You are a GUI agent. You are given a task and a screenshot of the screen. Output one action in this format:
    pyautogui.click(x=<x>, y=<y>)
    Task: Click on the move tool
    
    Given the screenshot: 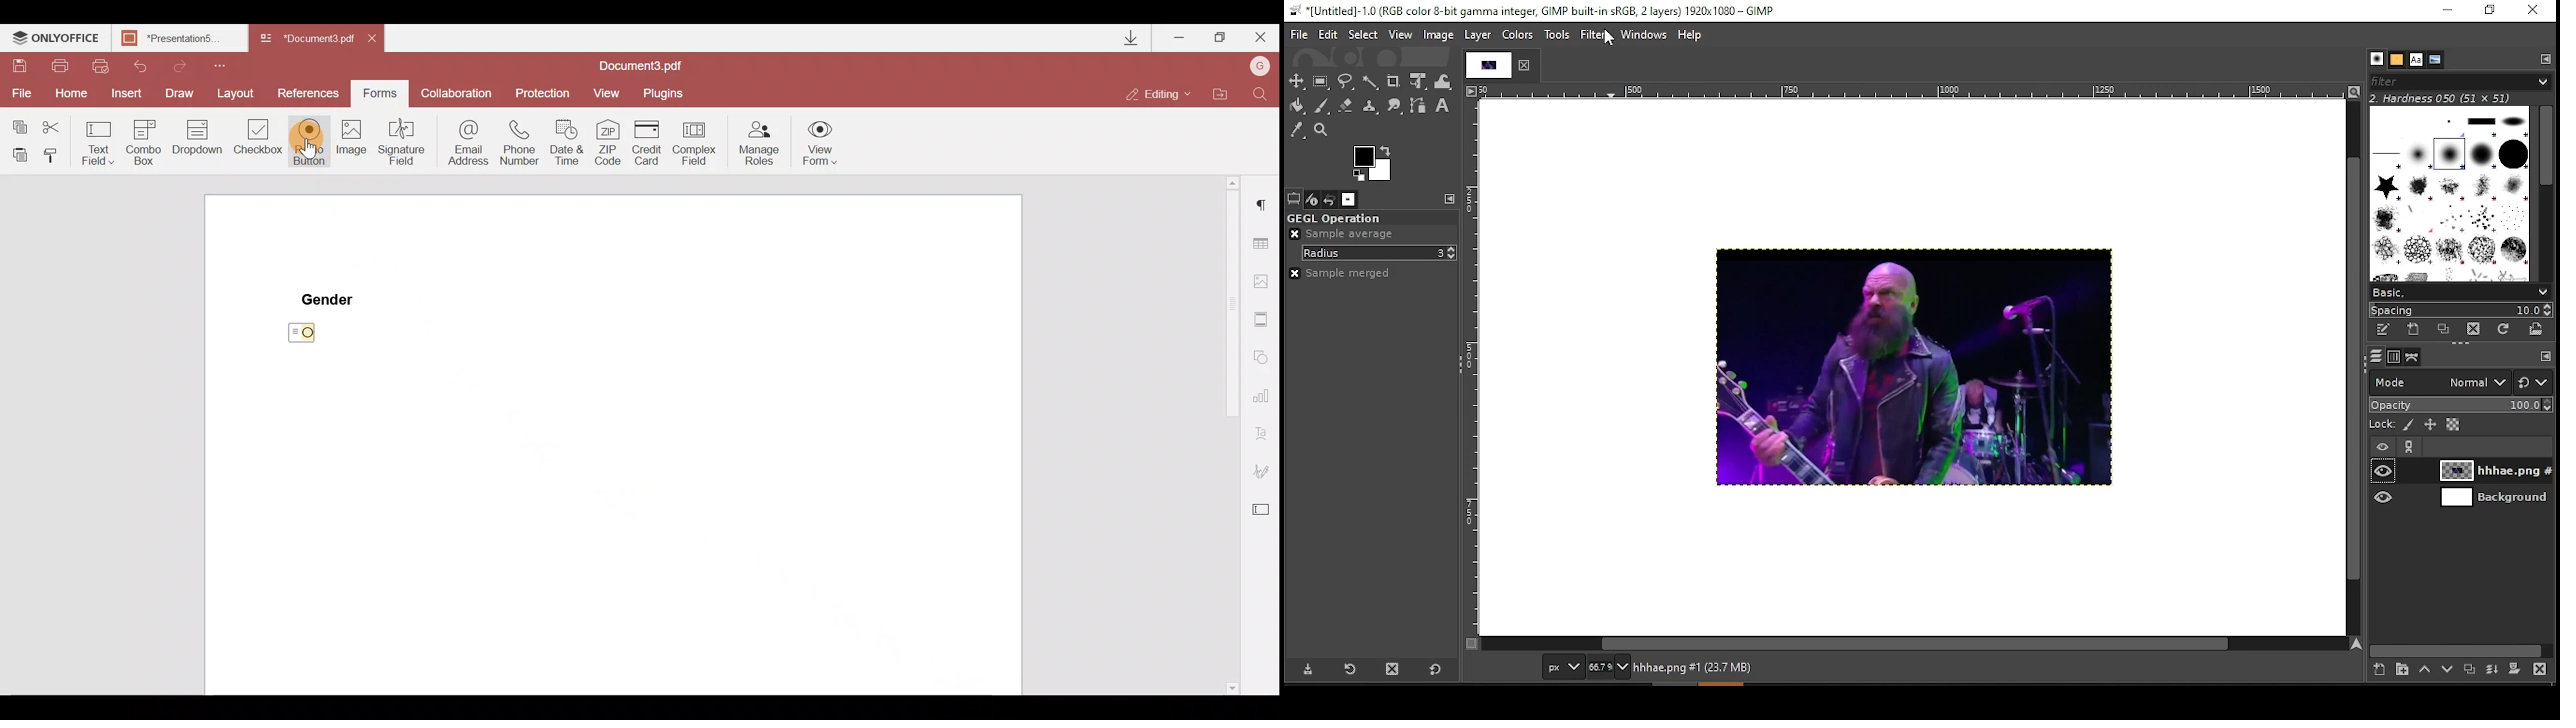 What is the action you would take?
    pyautogui.click(x=1297, y=81)
    